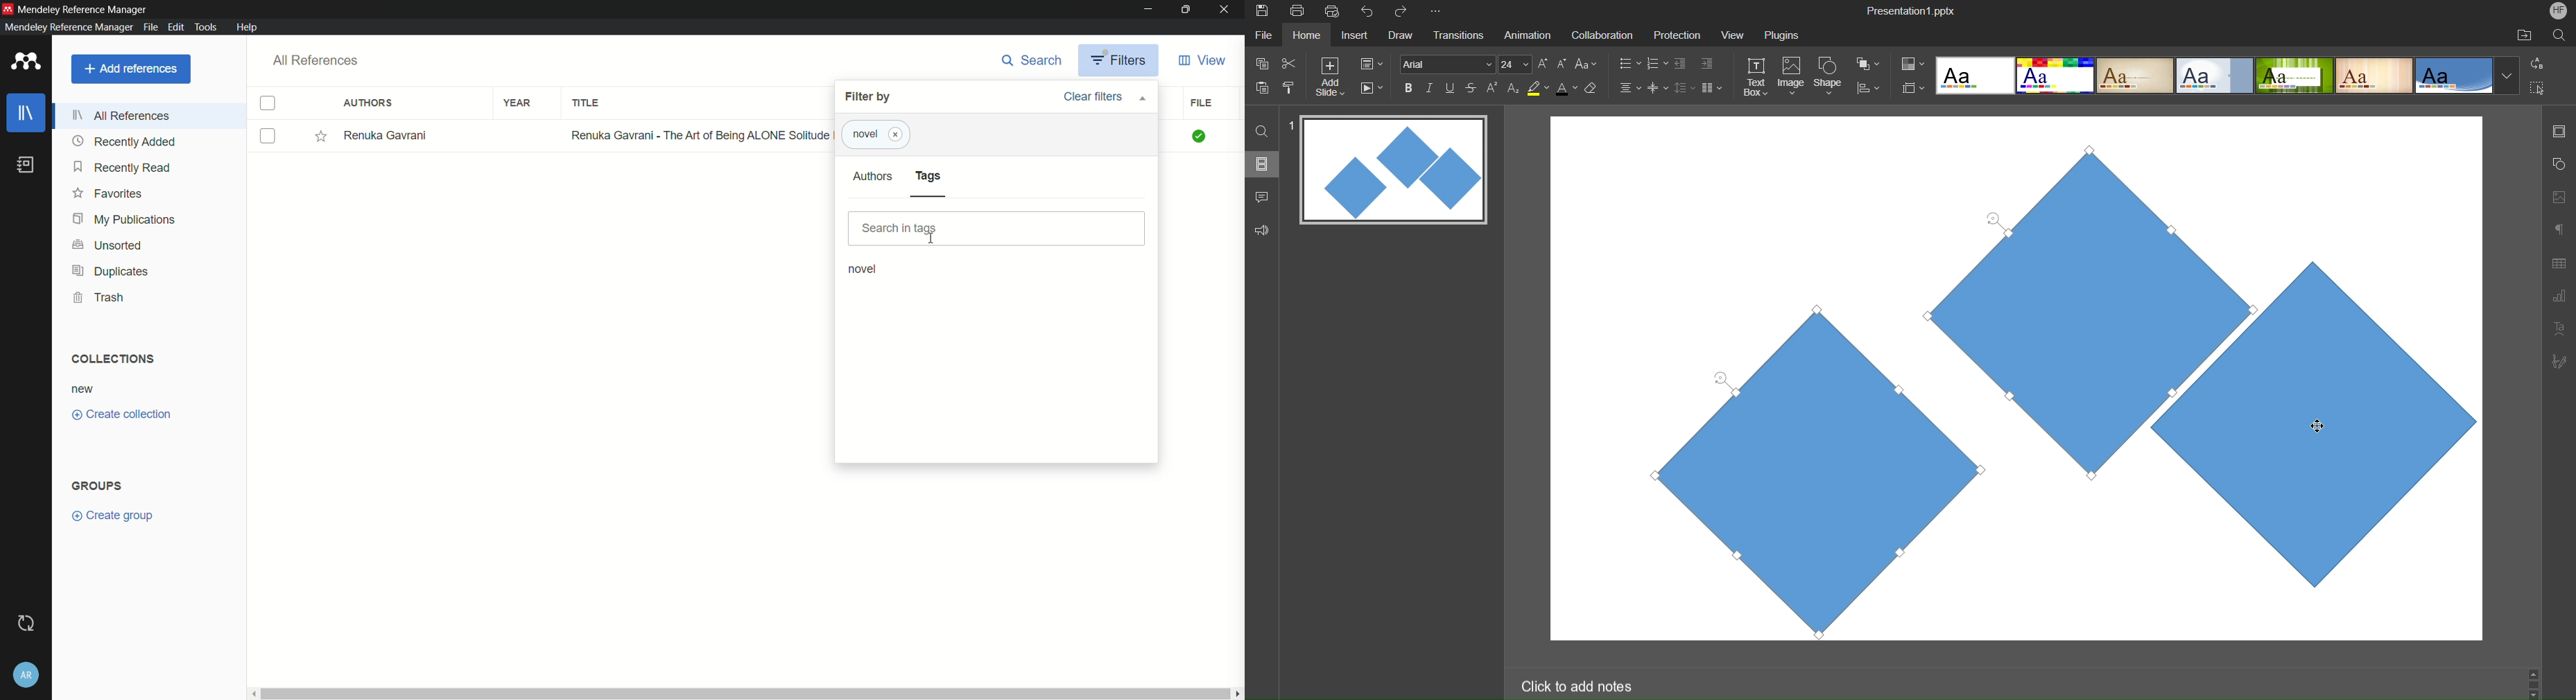 Image resolution: width=2576 pixels, height=700 pixels. Describe the element at coordinates (1409, 87) in the screenshot. I see `Bold` at that location.